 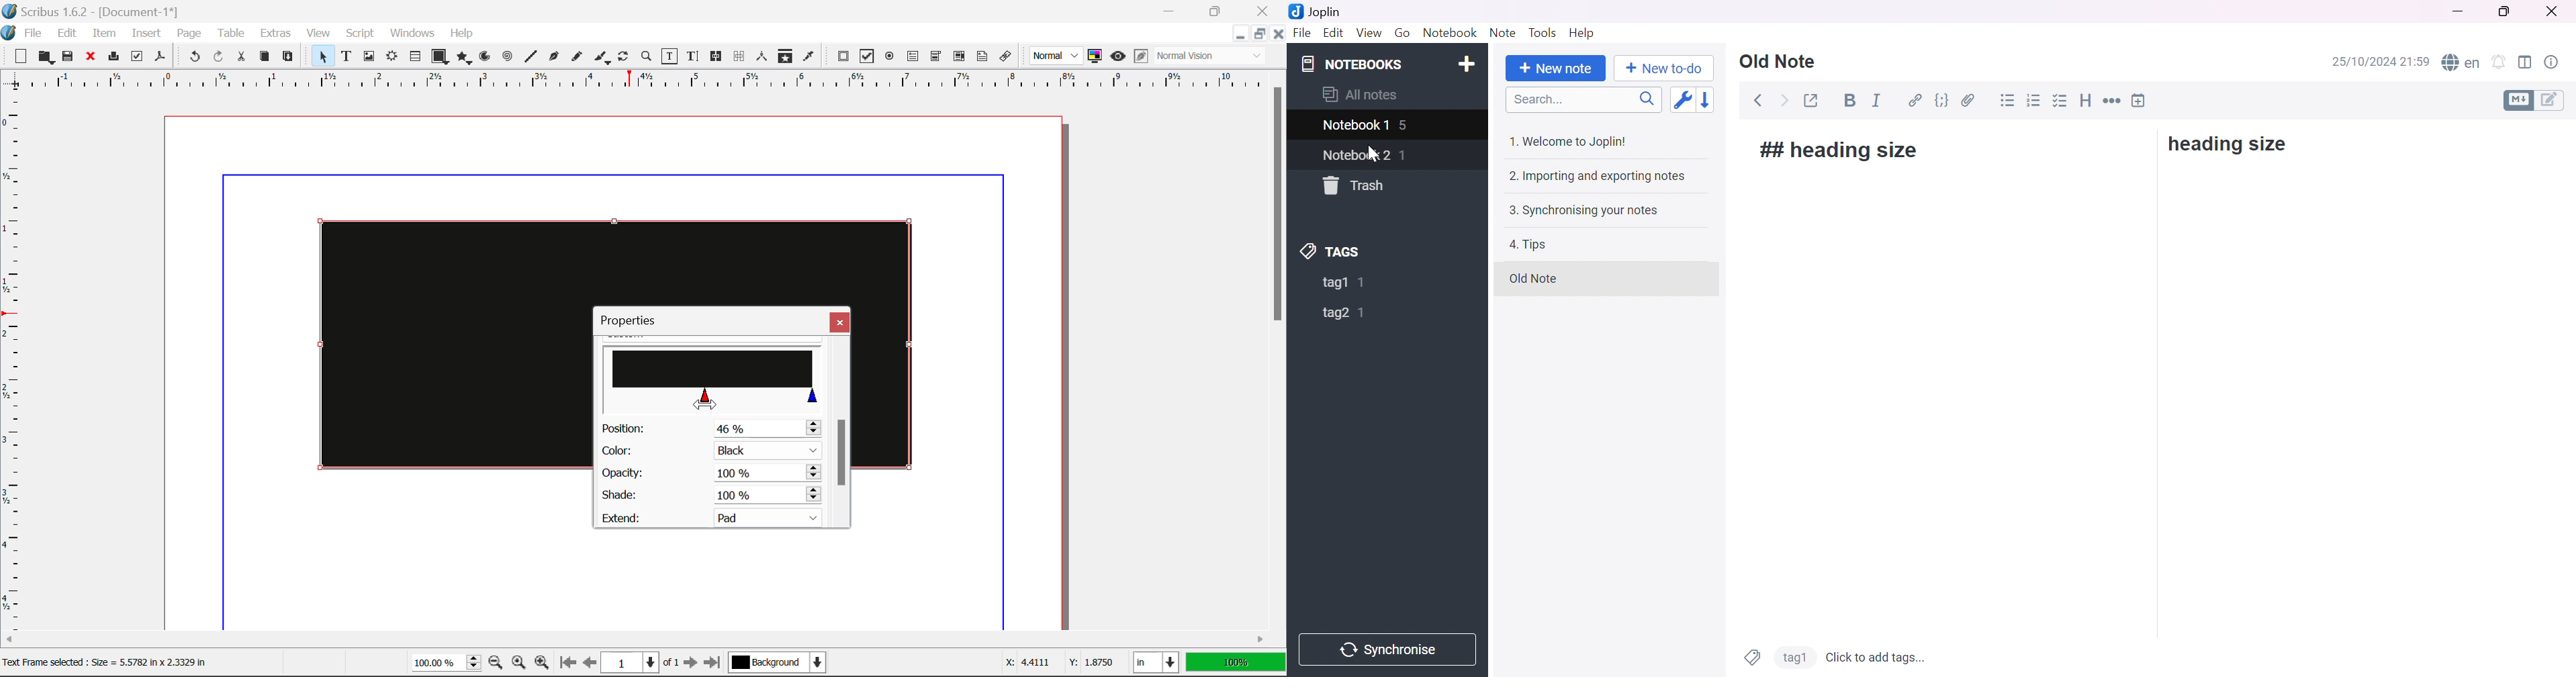 What do you see at coordinates (2227, 145) in the screenshot?
I see `heading size` at bounding box center [2227, 145].